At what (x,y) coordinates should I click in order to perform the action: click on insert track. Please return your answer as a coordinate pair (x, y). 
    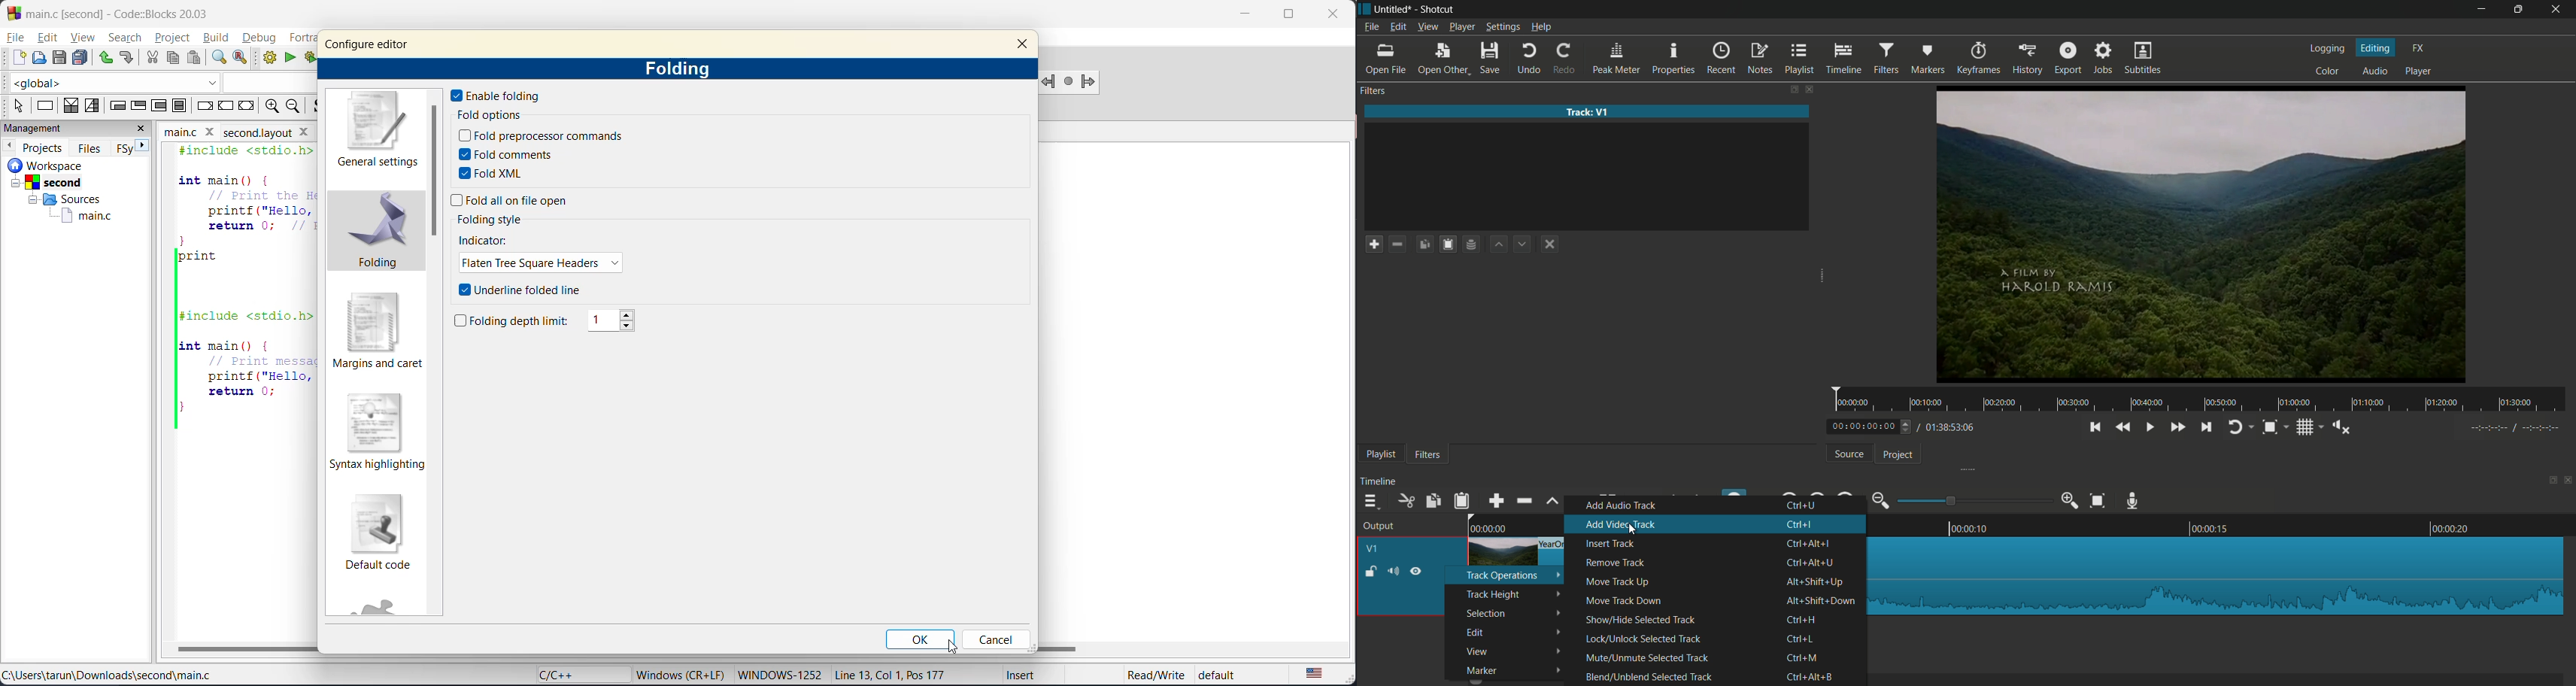
    Looking at the image, I should click on (1612, 544).